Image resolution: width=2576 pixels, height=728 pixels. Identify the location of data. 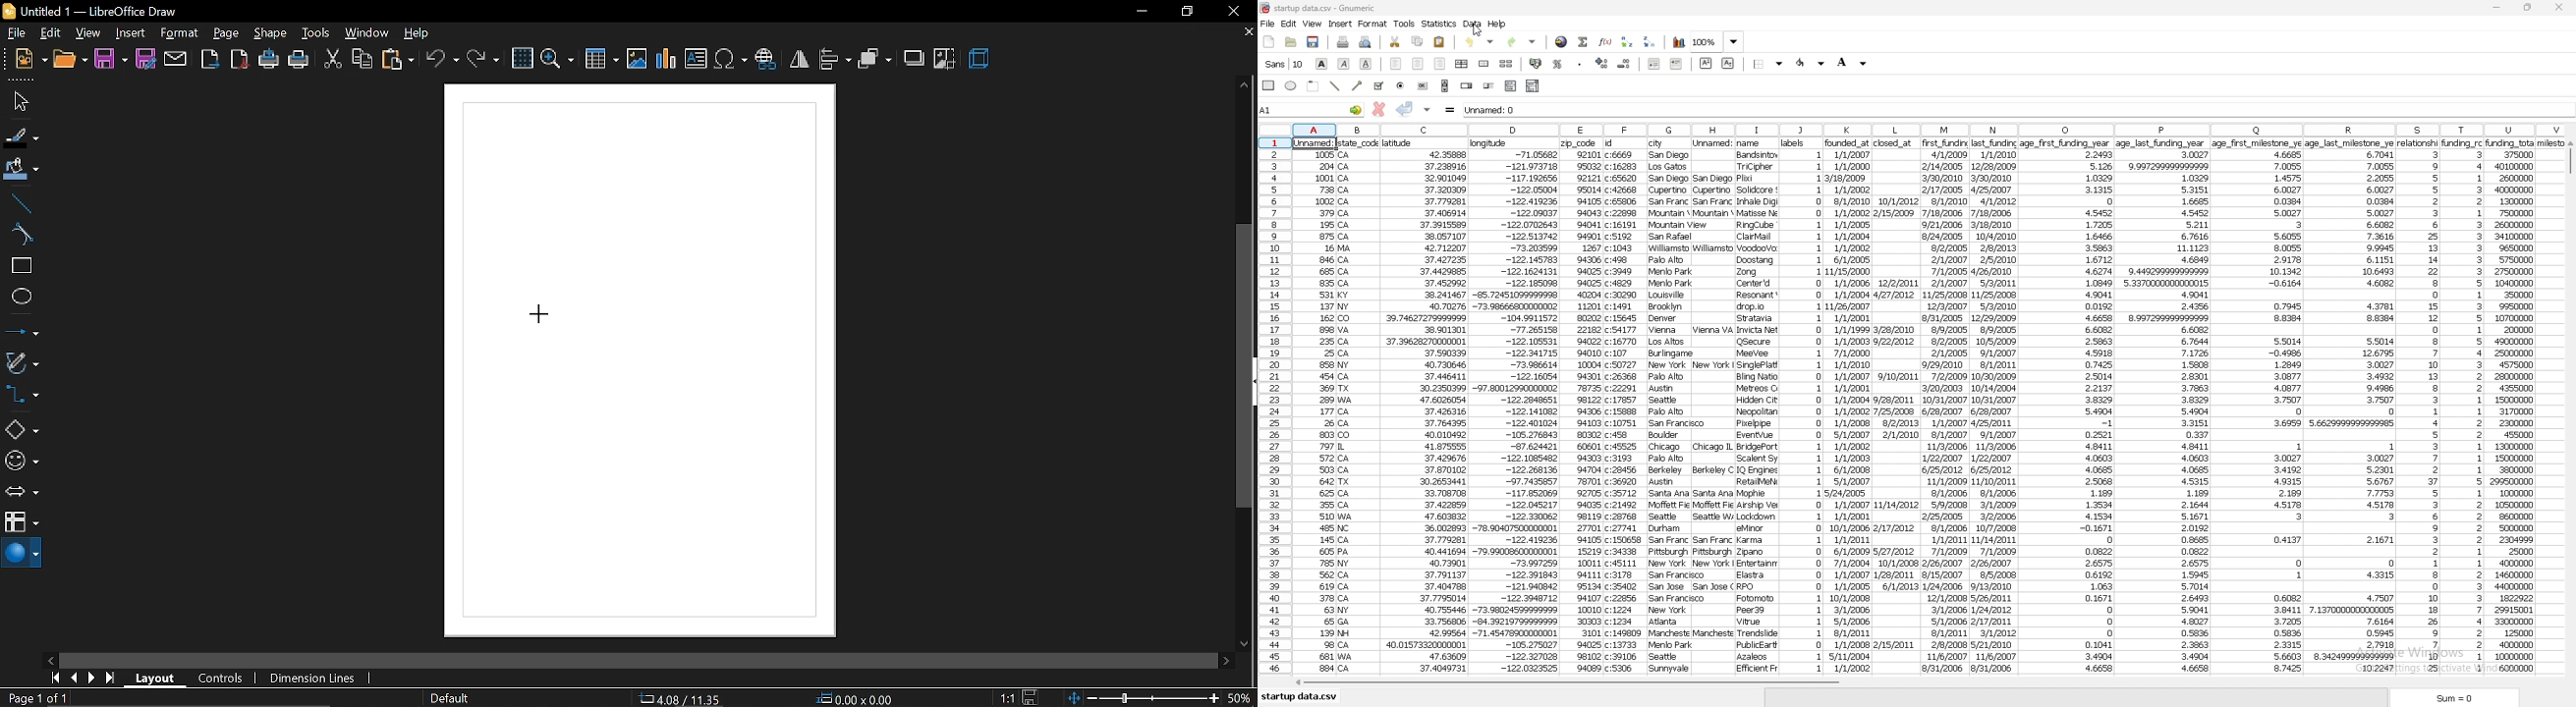
(1473, 23).